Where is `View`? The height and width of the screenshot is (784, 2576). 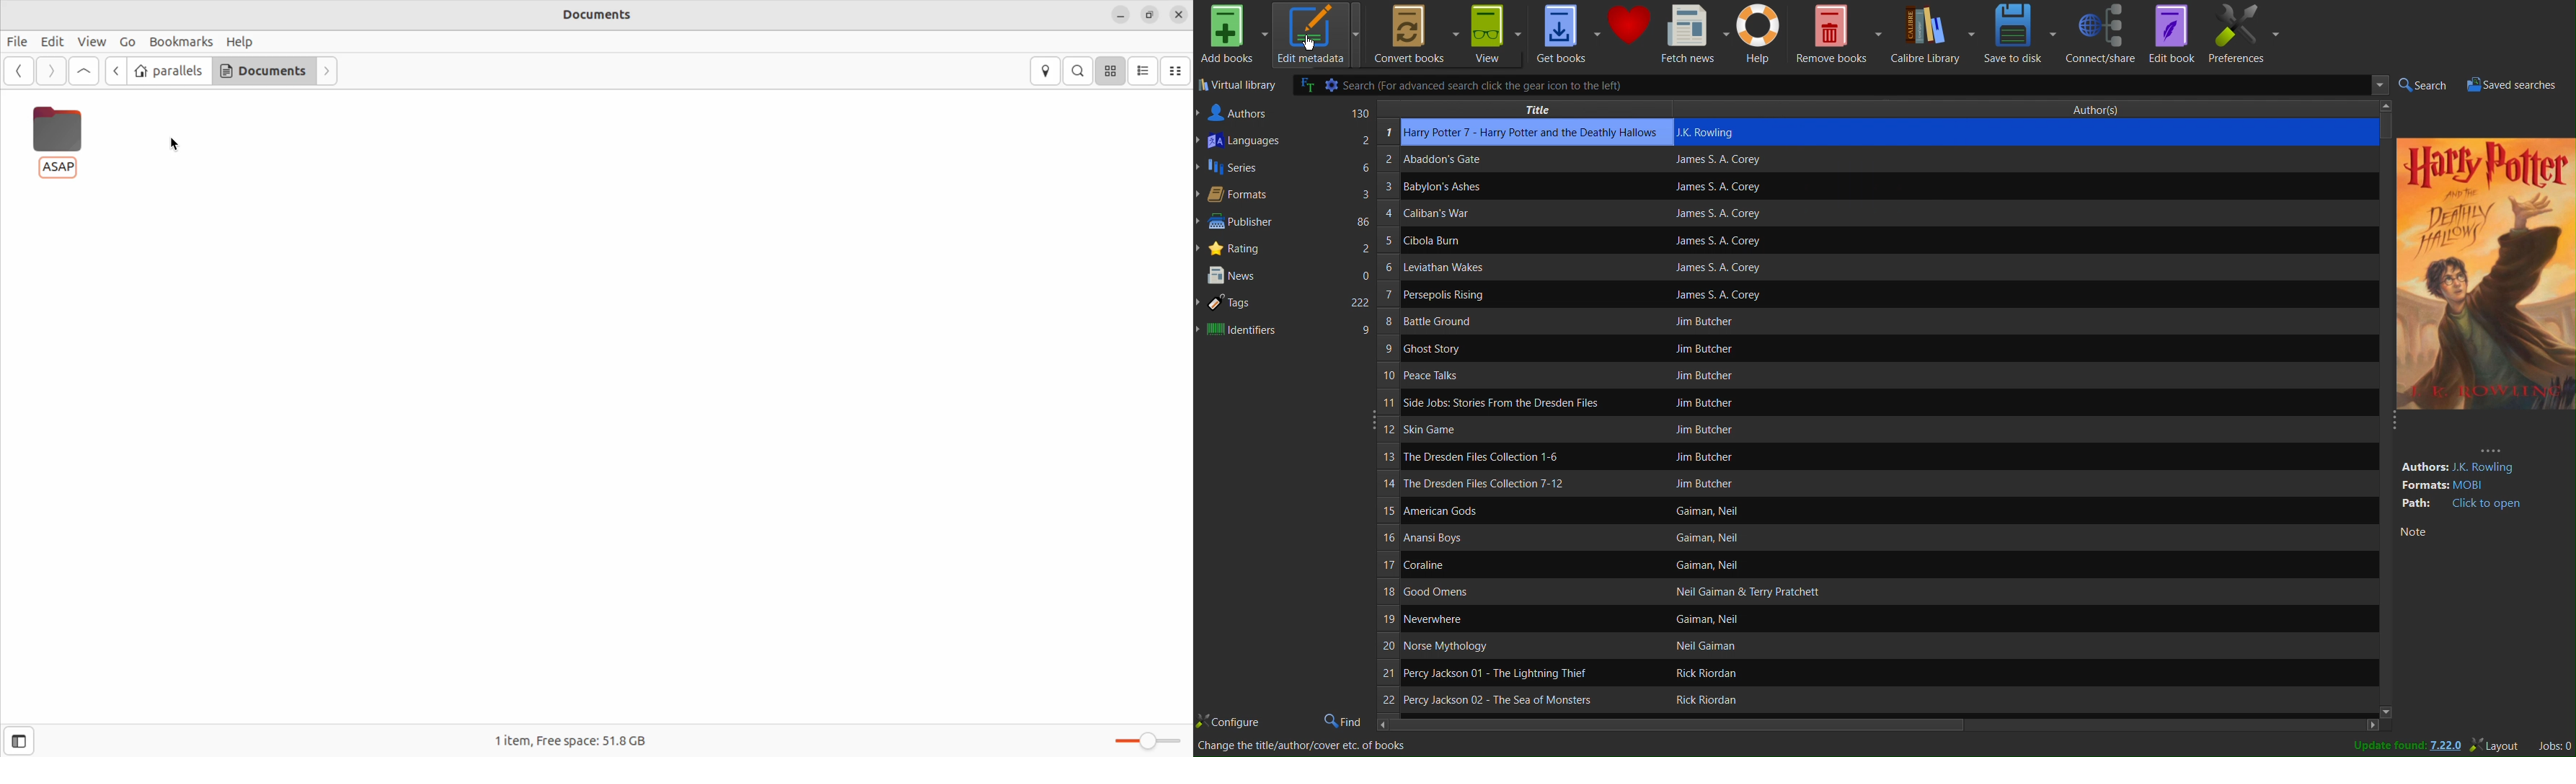 View is located at coordinates (1496, 33).